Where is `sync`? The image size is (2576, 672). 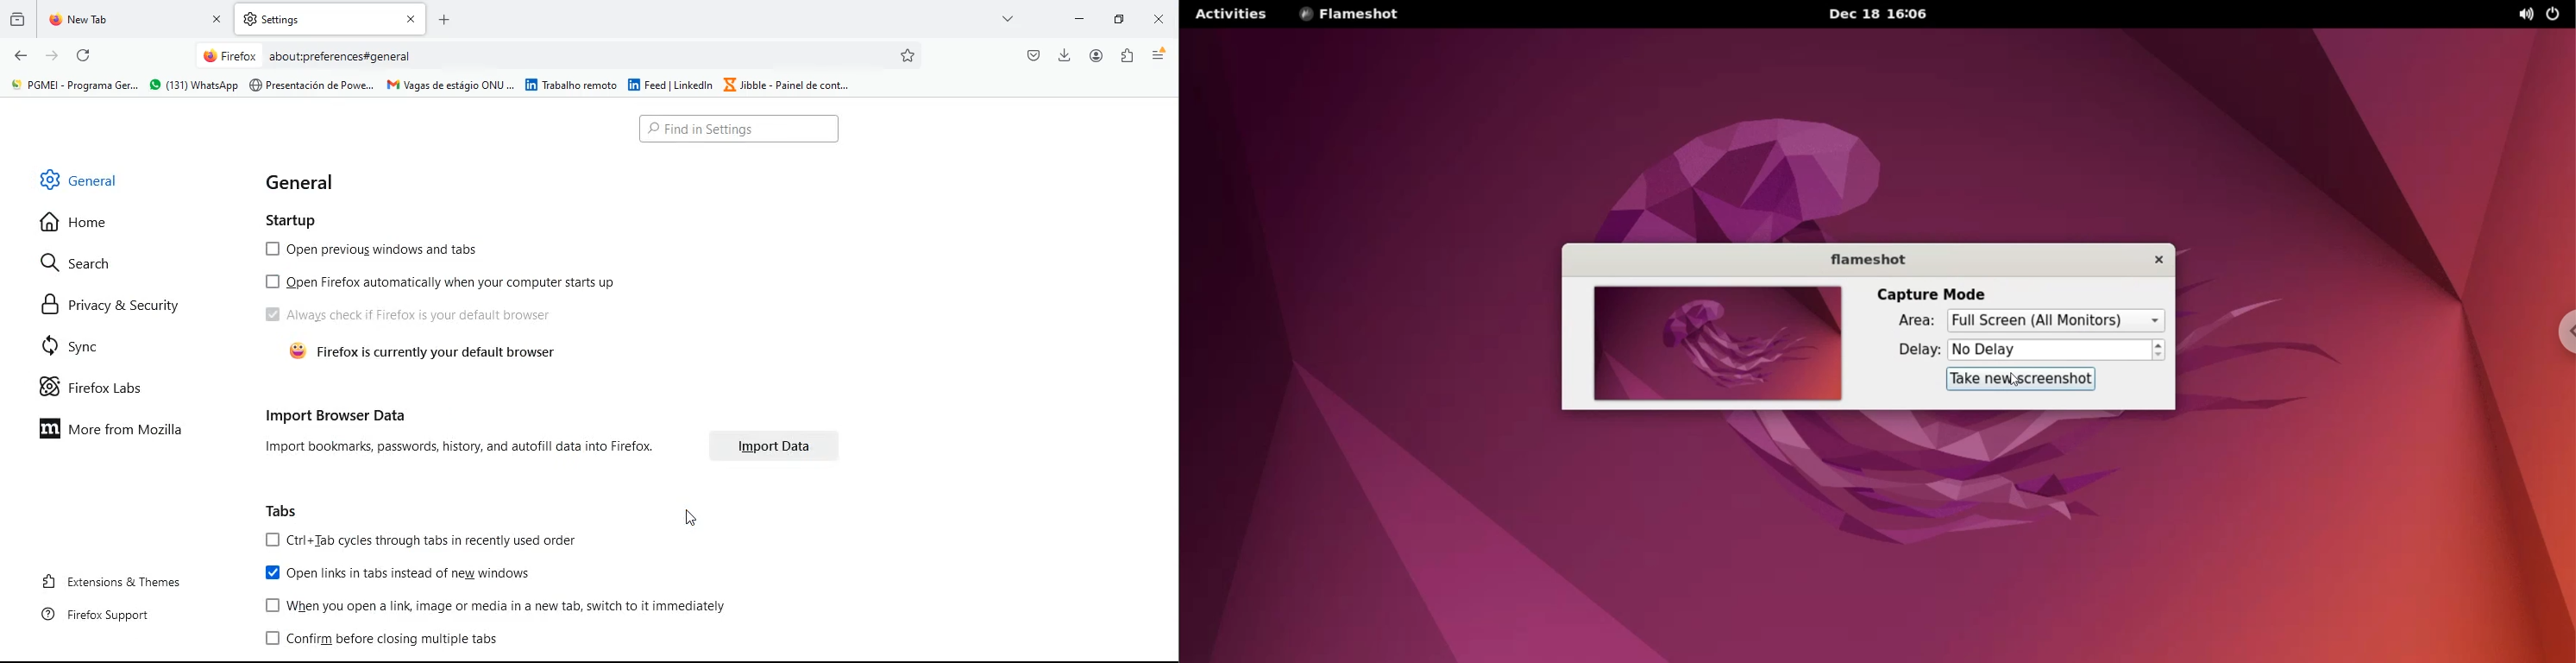 sync is located at coordinates (113, 344).